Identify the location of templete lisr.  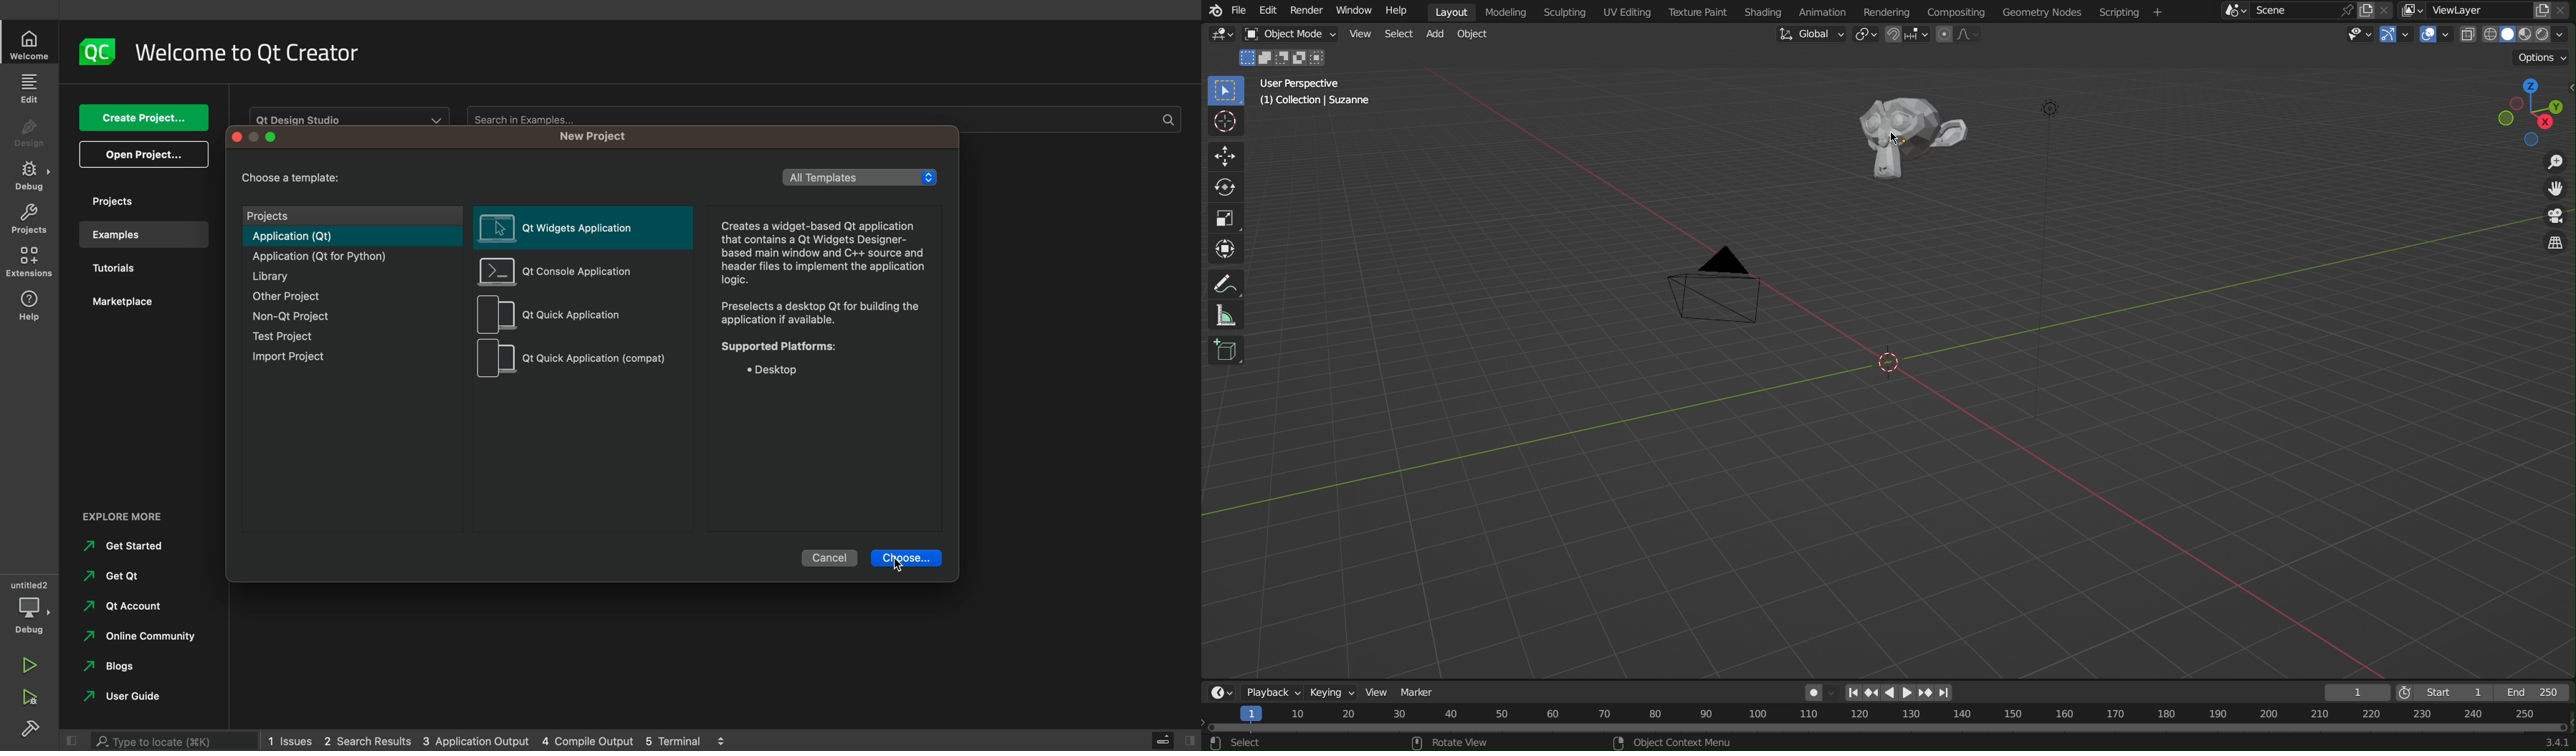
(855, 178).